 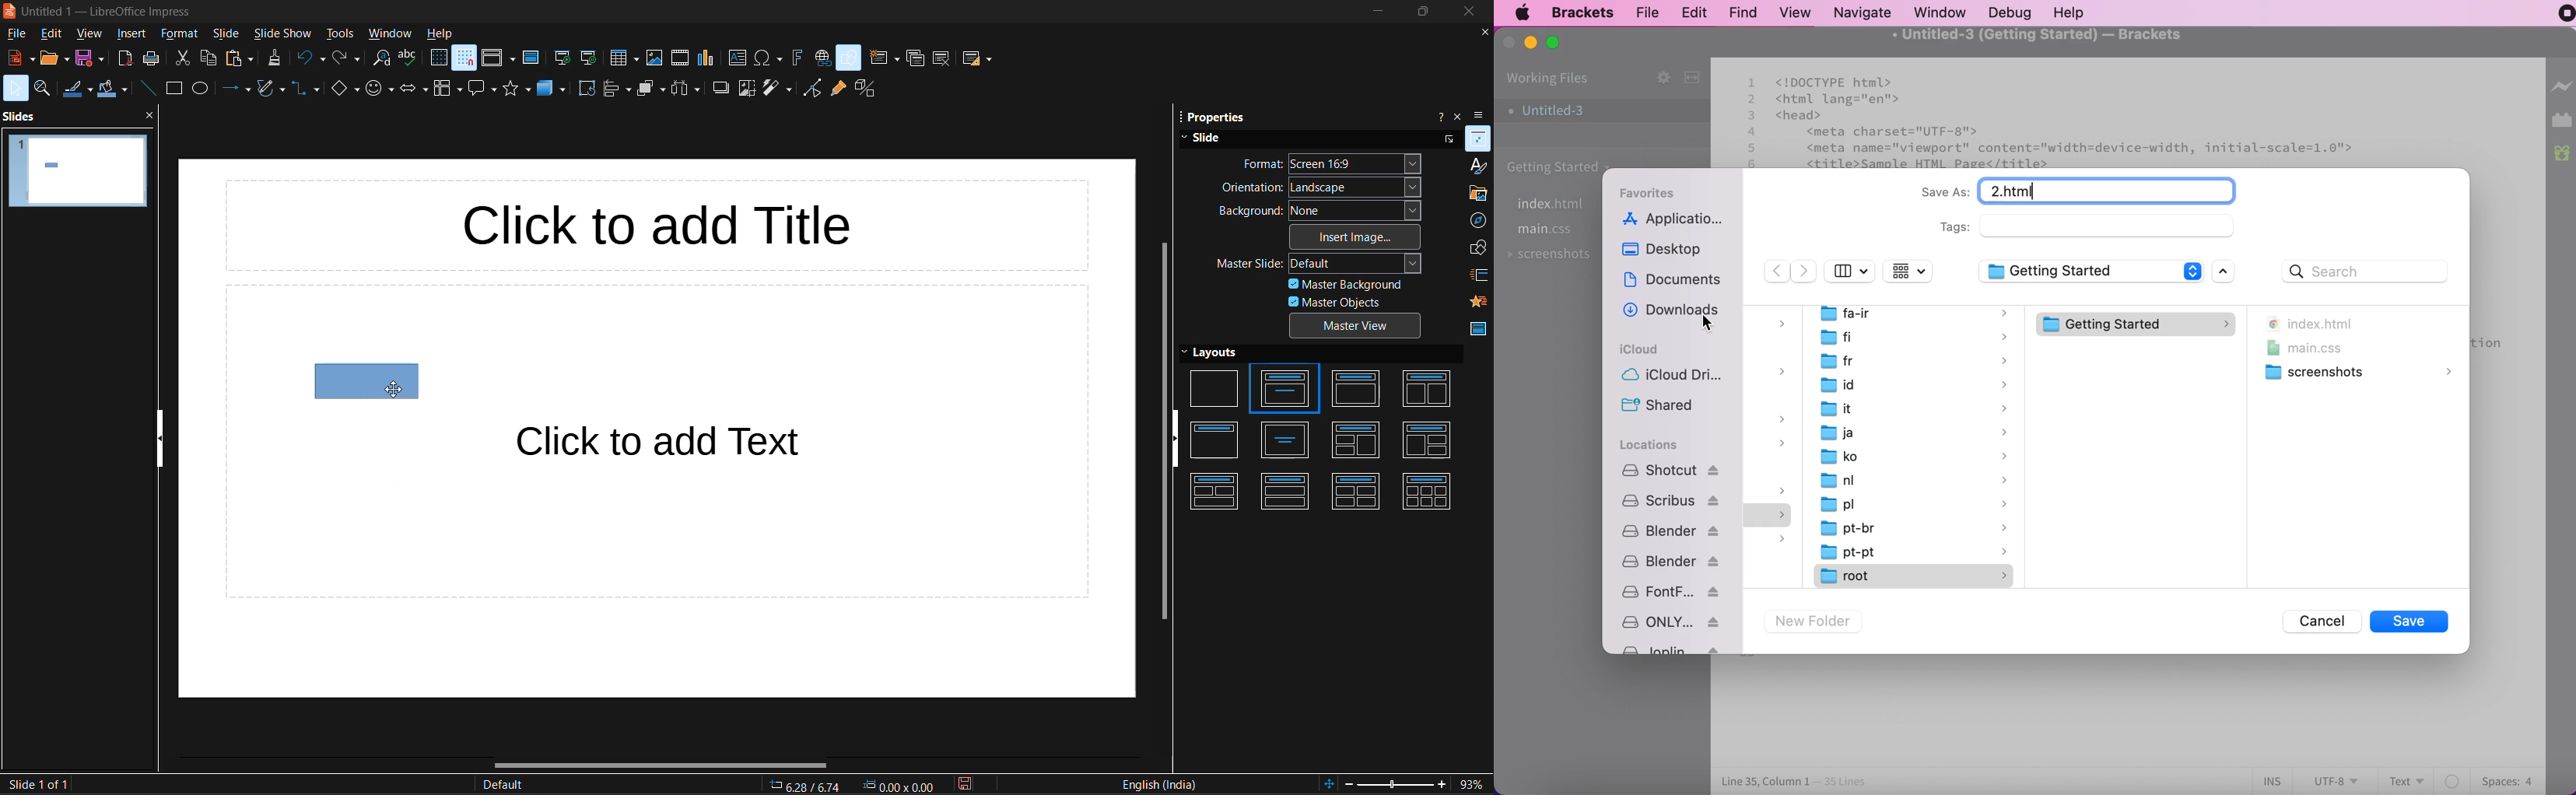 What do you see at coordinates (1427, 388) in the screenshot?
I see `title and 2 content` at bounding box center [1427, 388].